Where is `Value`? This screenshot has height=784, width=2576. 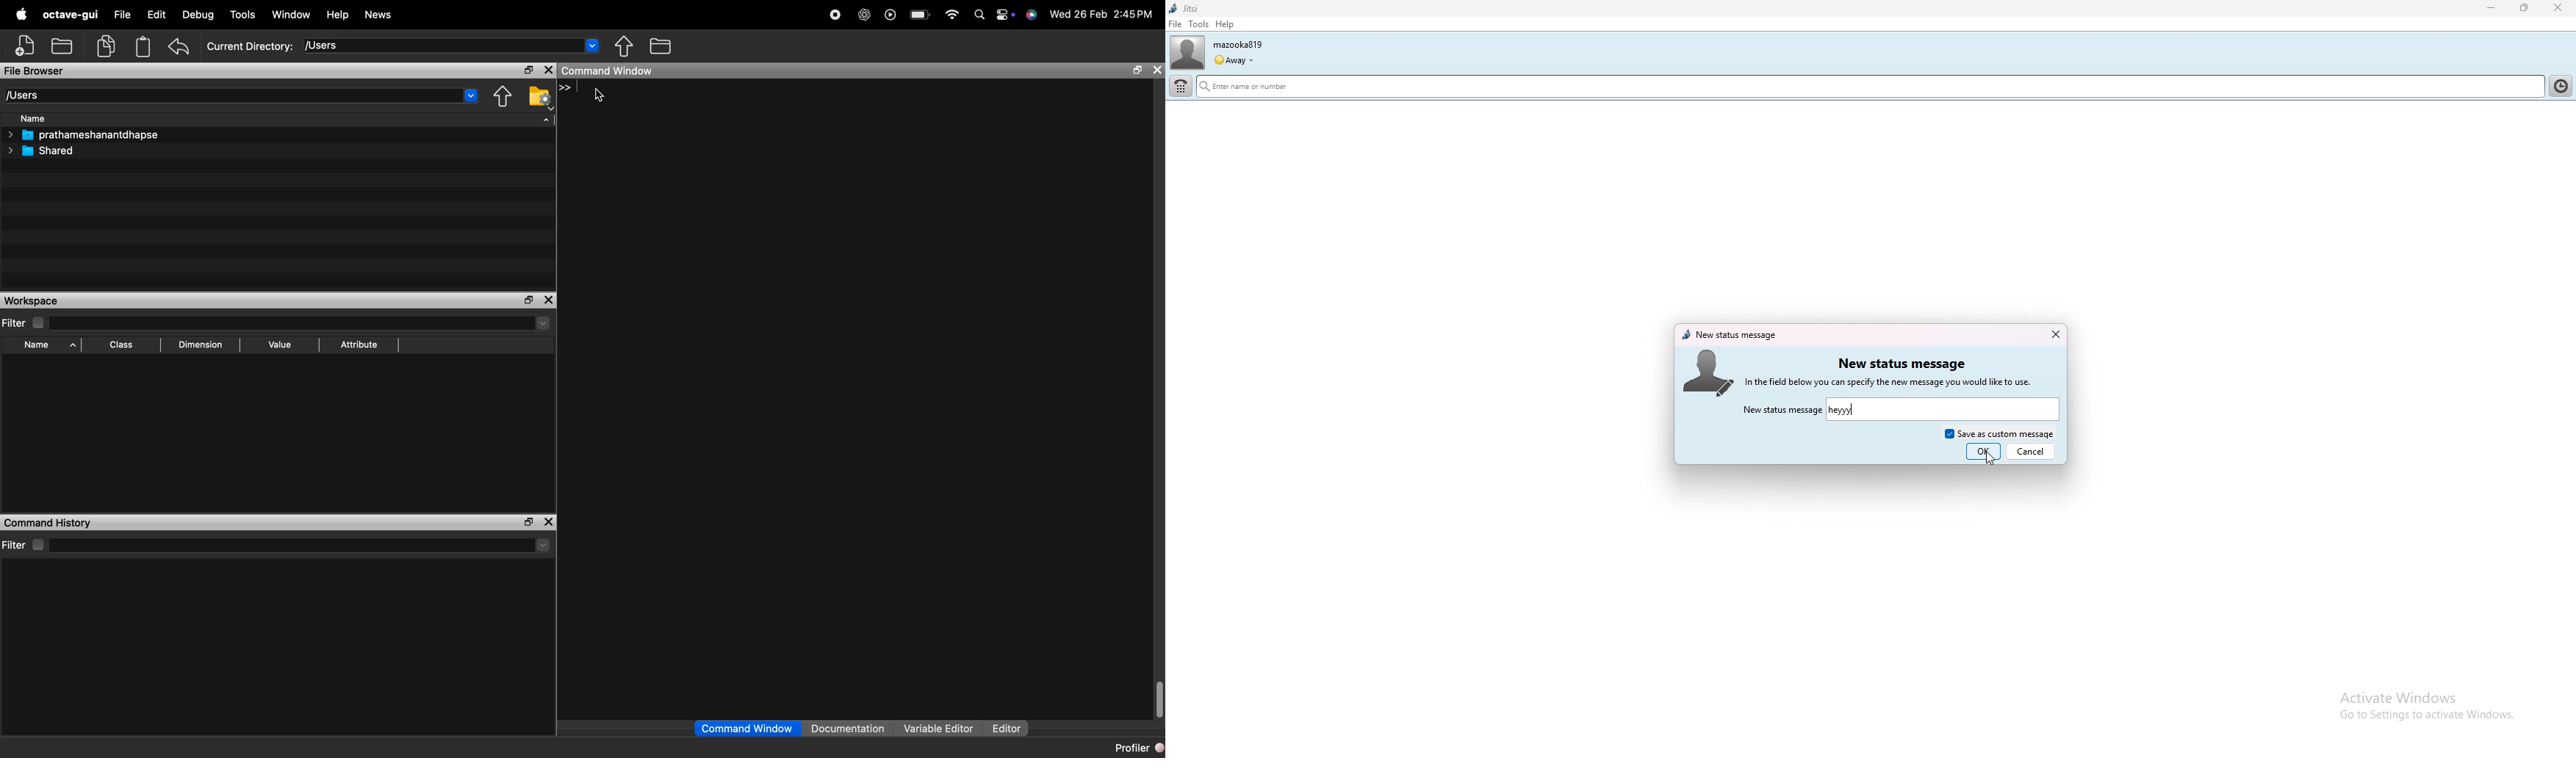 Value is located at coordinates (282, 343).